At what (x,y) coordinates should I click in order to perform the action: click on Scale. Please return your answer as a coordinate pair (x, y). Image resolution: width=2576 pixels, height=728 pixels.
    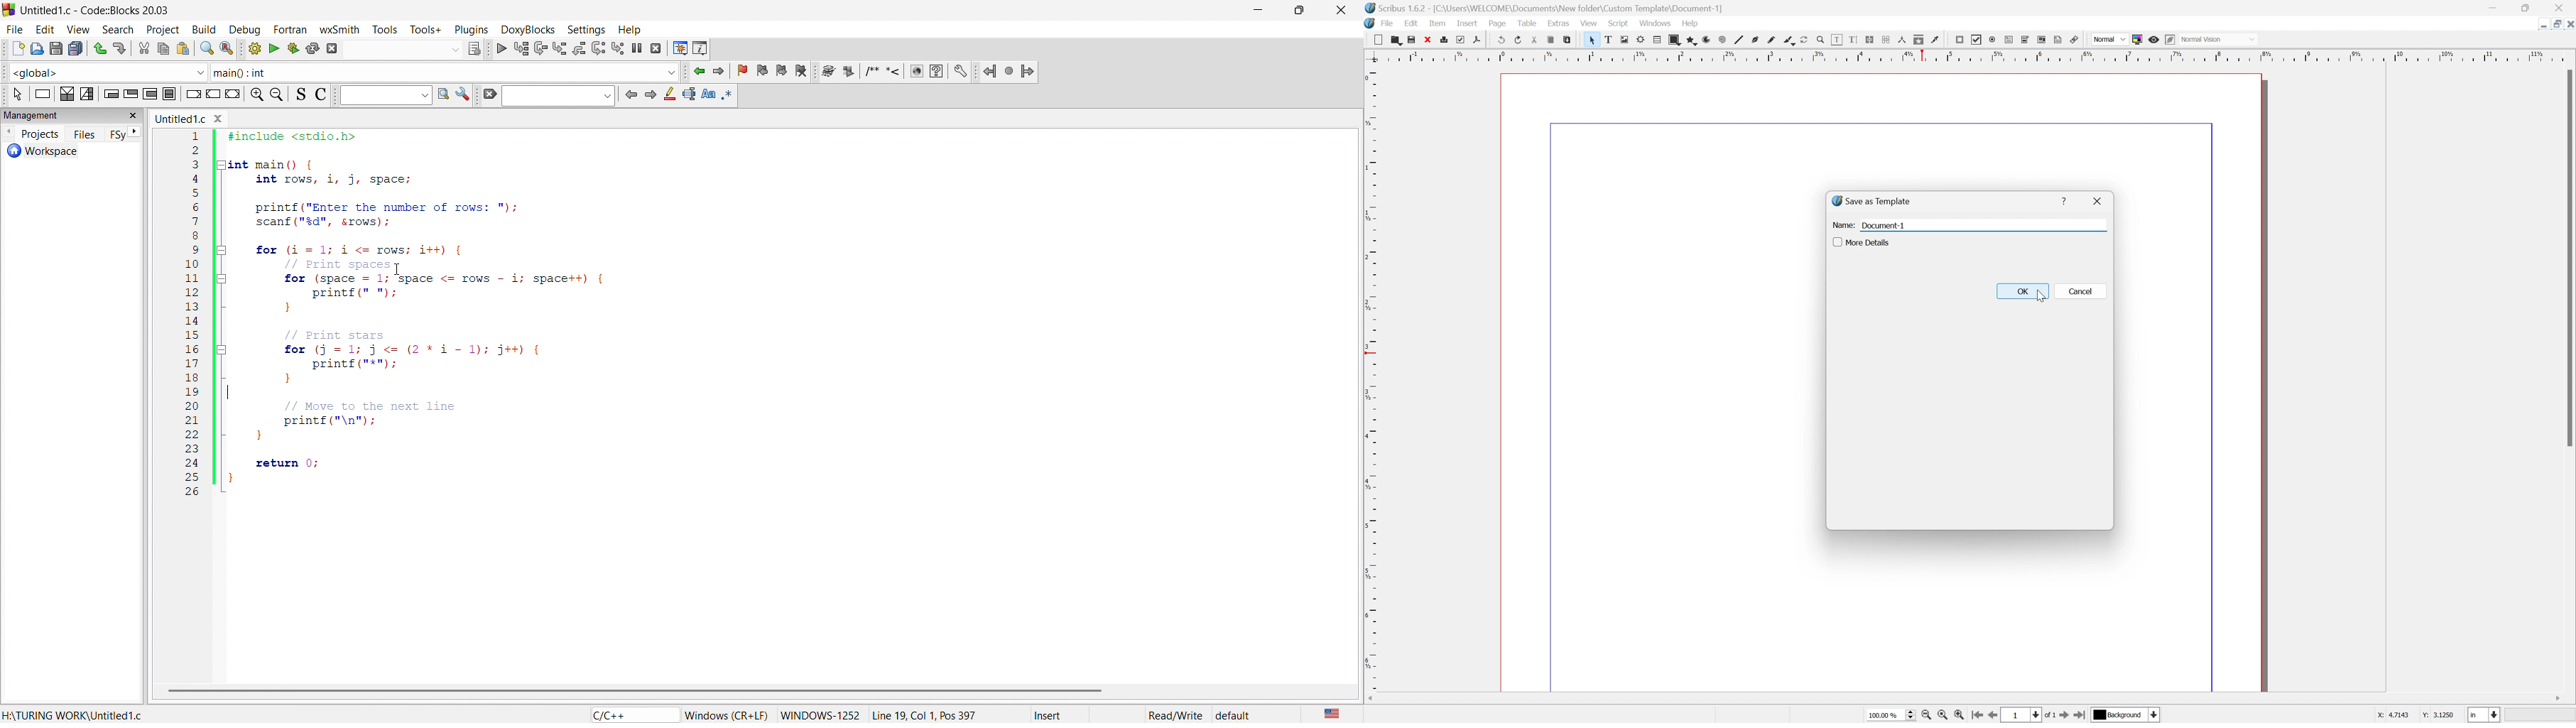
    Looking at the image, I should click on (1372, 378).